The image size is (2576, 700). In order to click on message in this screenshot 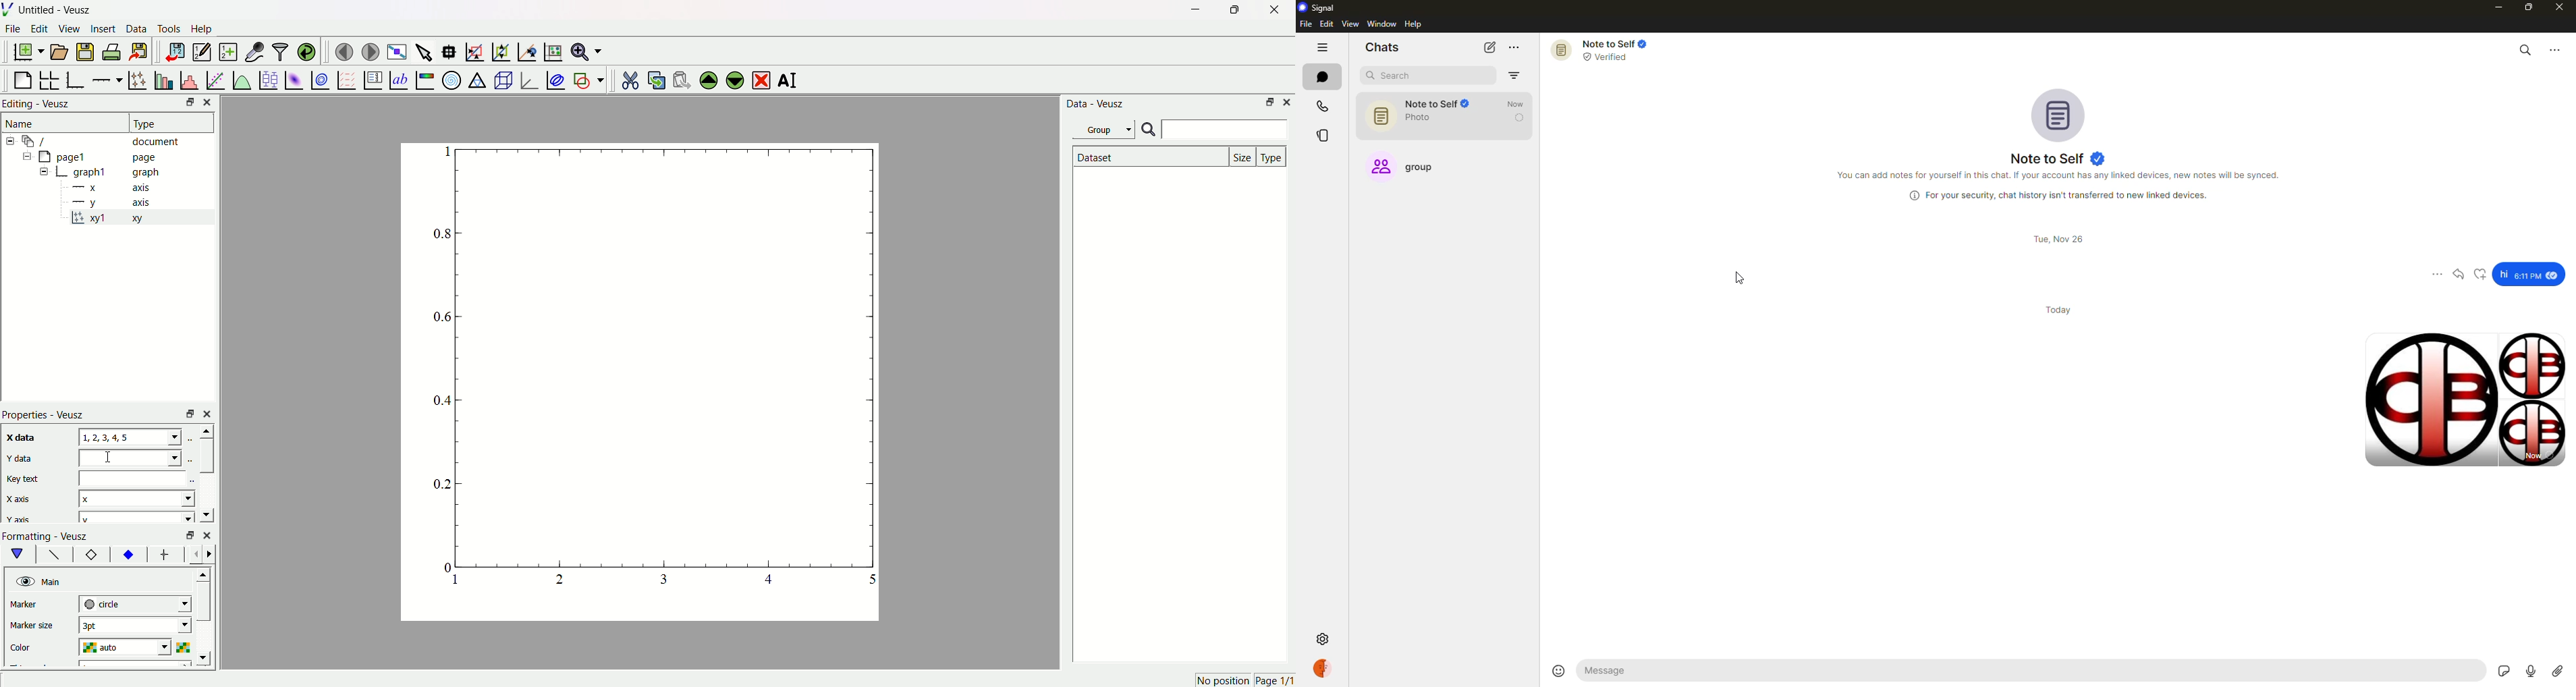, I will do `click(2534, 275)`.